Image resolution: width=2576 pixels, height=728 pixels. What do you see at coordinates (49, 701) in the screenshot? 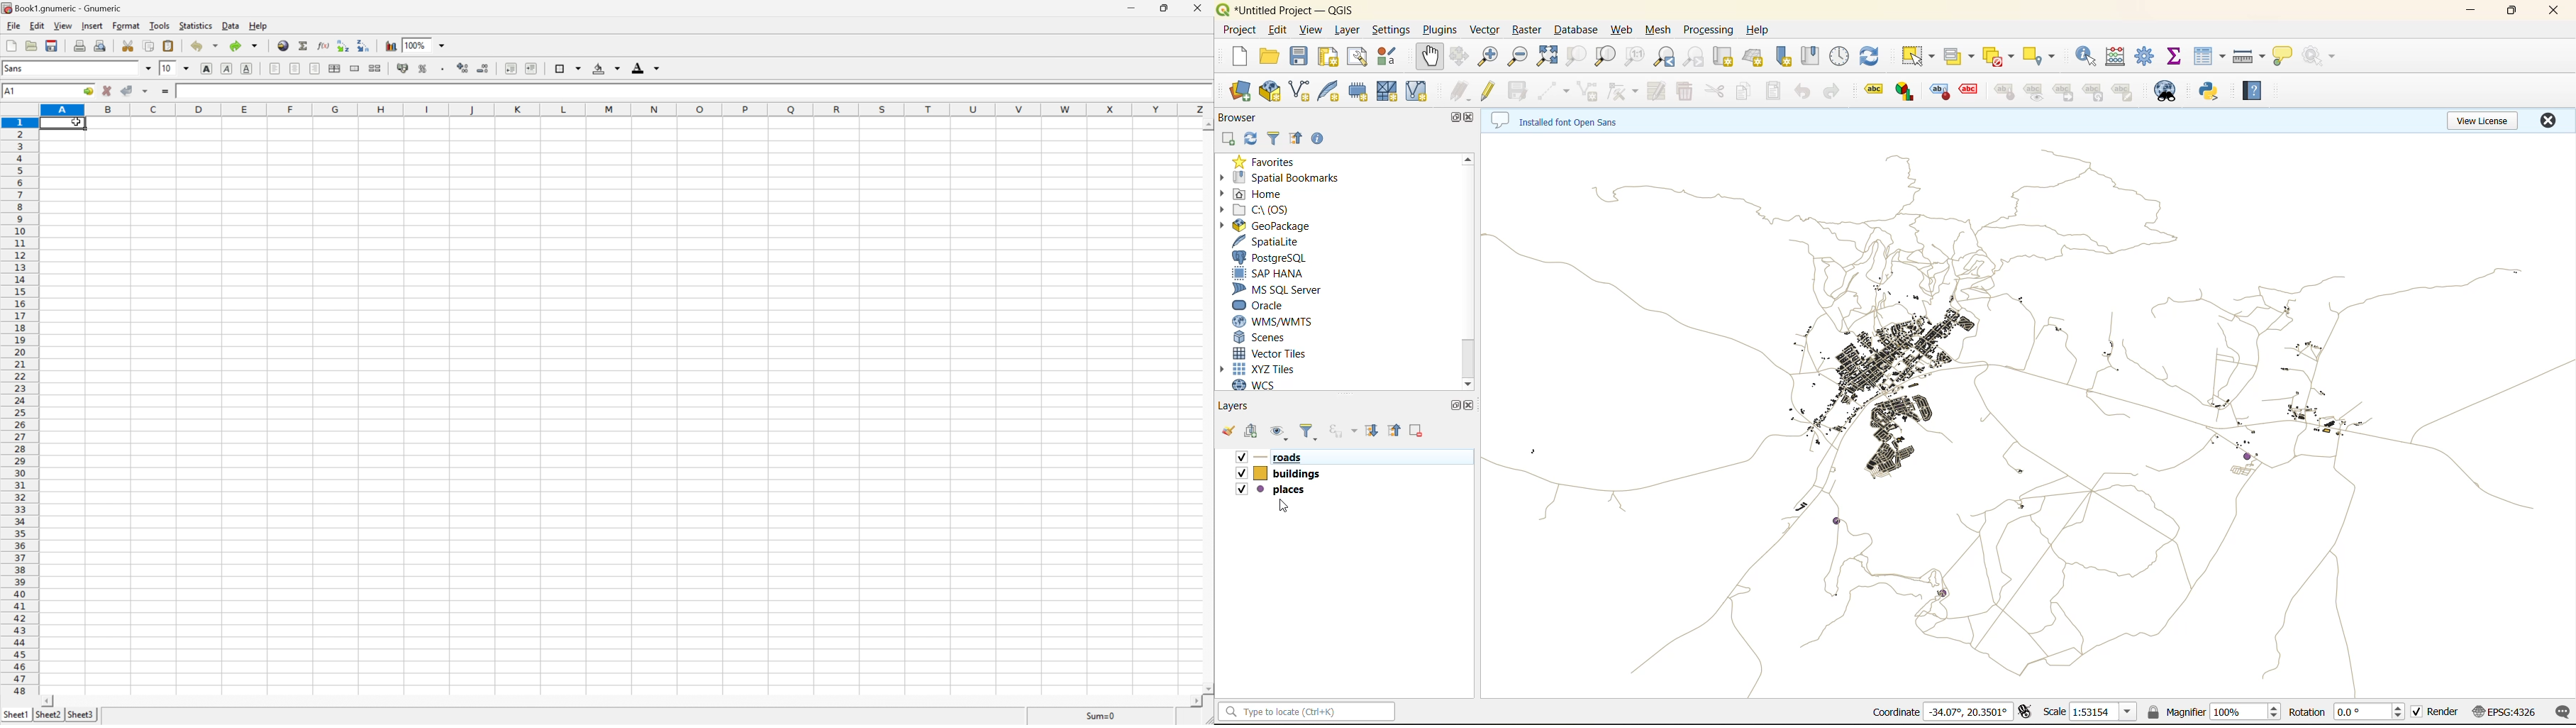
I see `scroll left` at bounding box center [49, 701].